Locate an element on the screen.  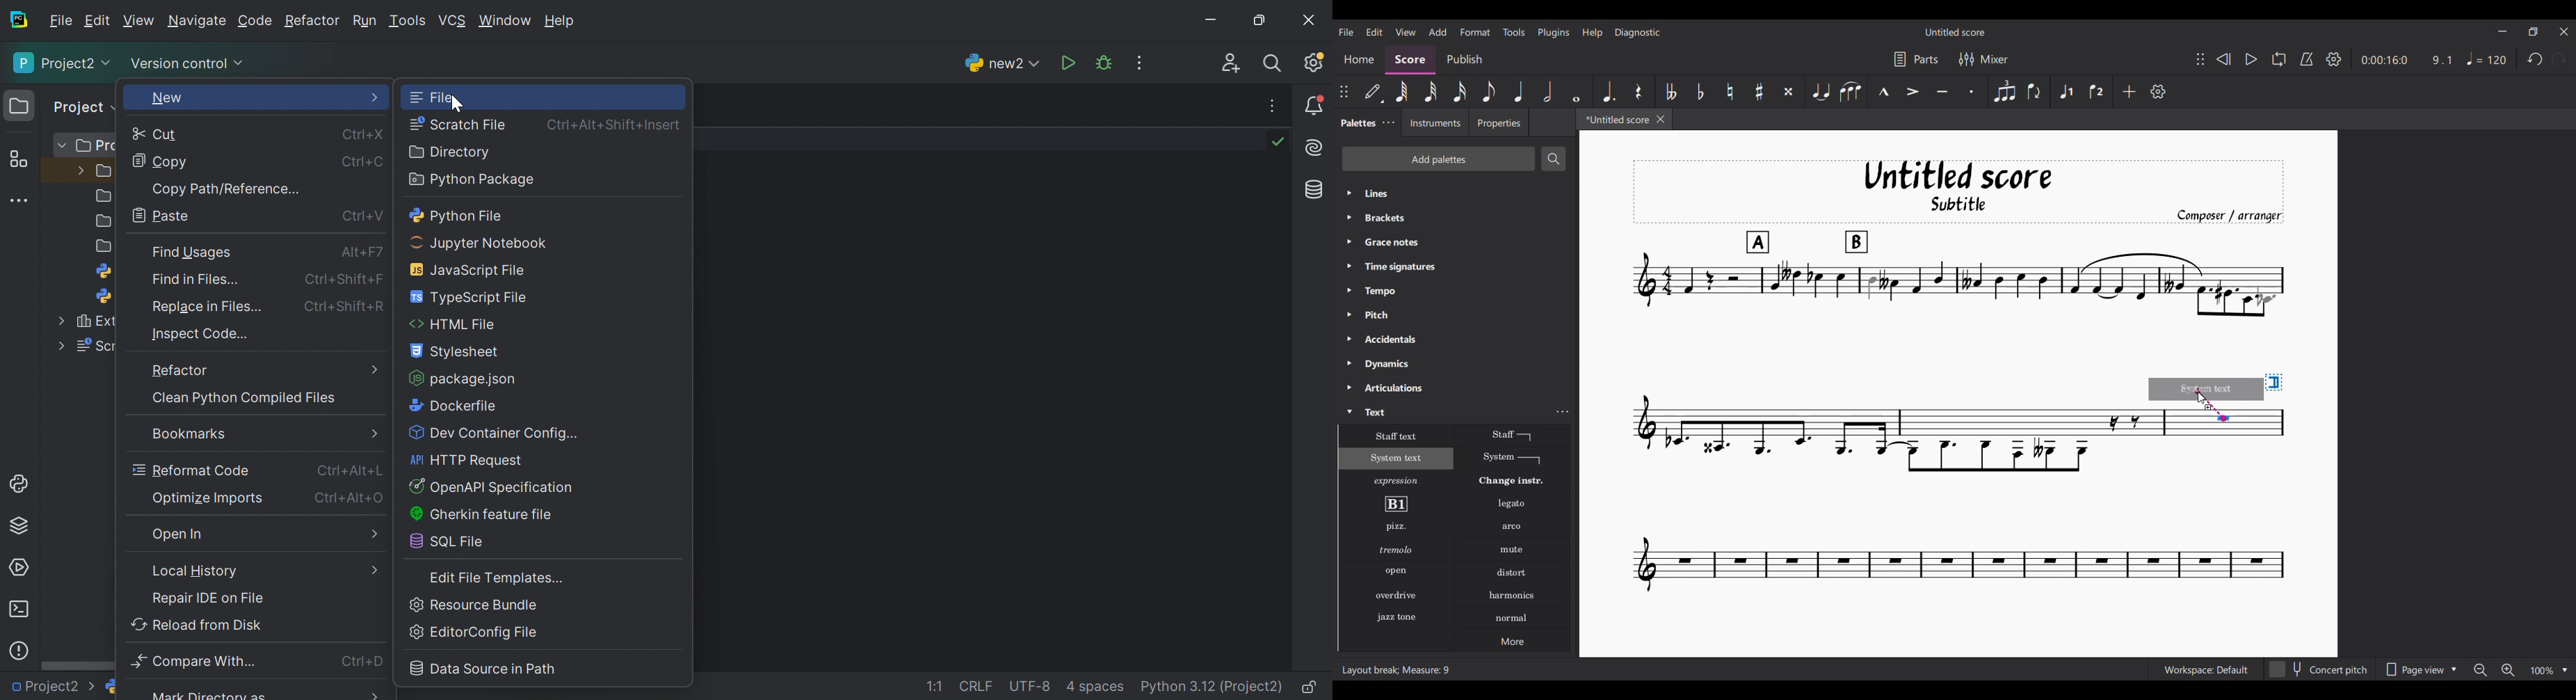
Paste is located at coordinates (165, 214).